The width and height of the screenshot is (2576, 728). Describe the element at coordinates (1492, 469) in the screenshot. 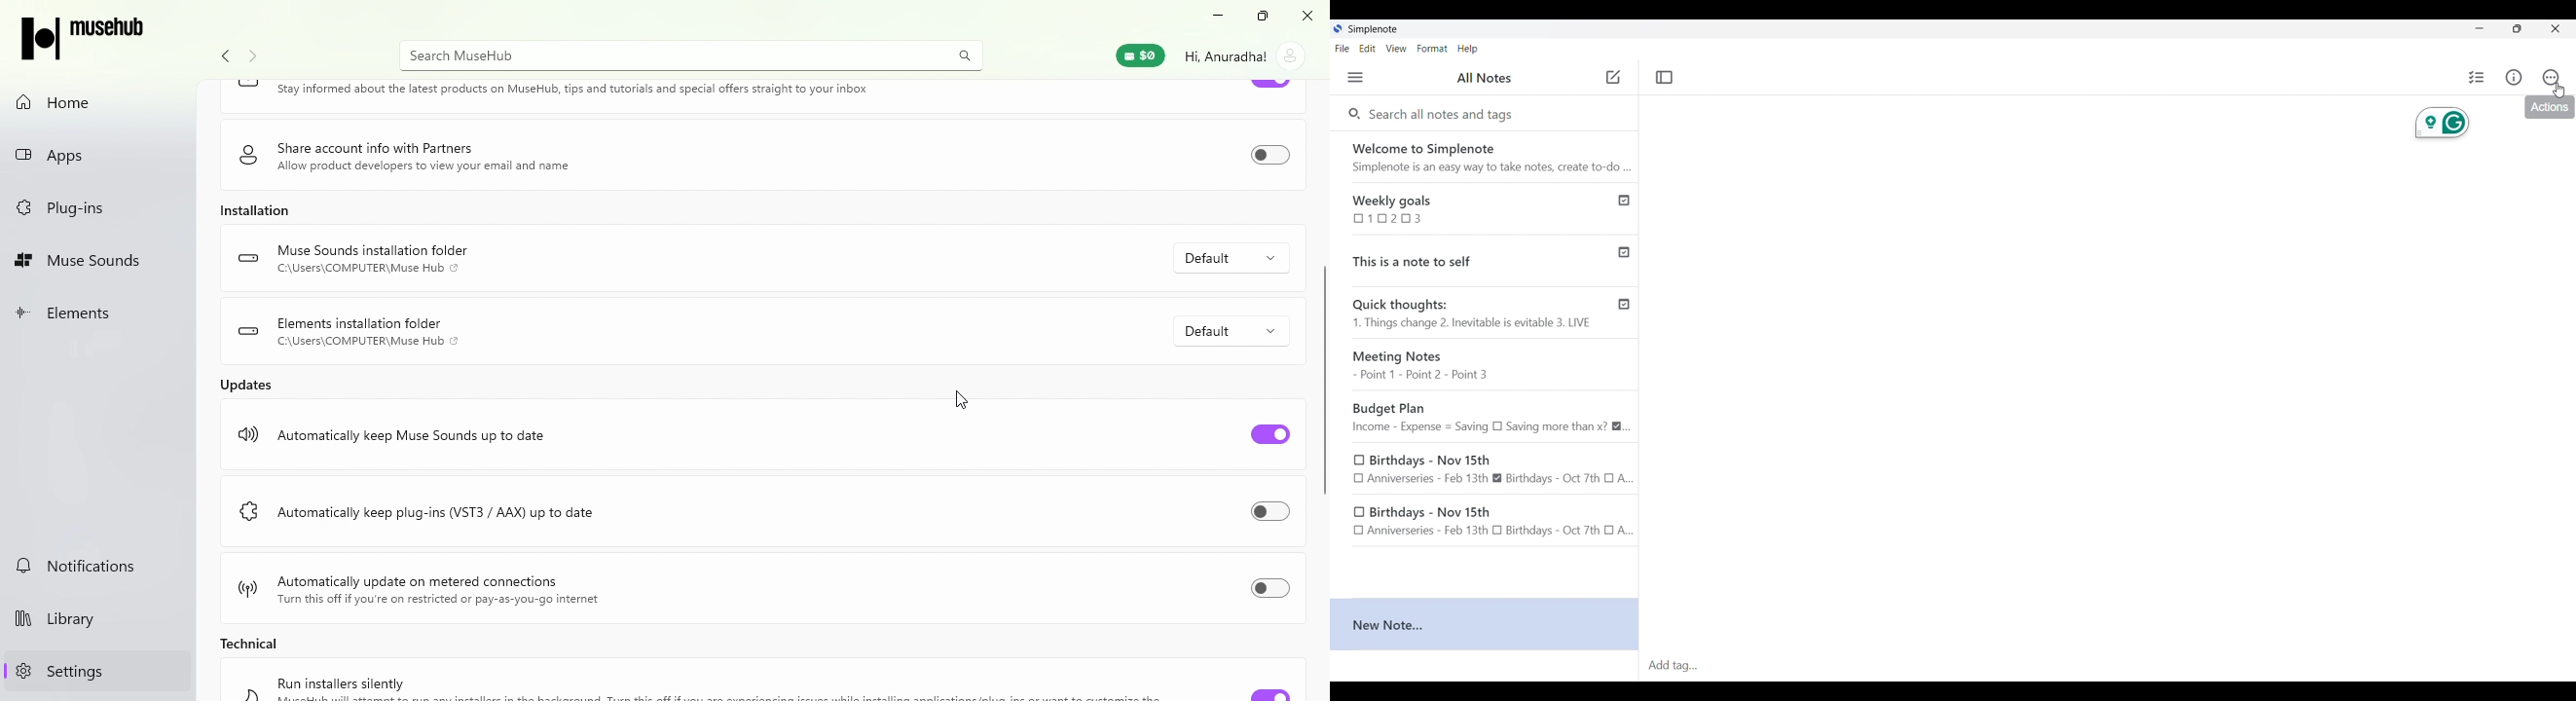

I see ` Birthdays - Nov 15th ` at that location.